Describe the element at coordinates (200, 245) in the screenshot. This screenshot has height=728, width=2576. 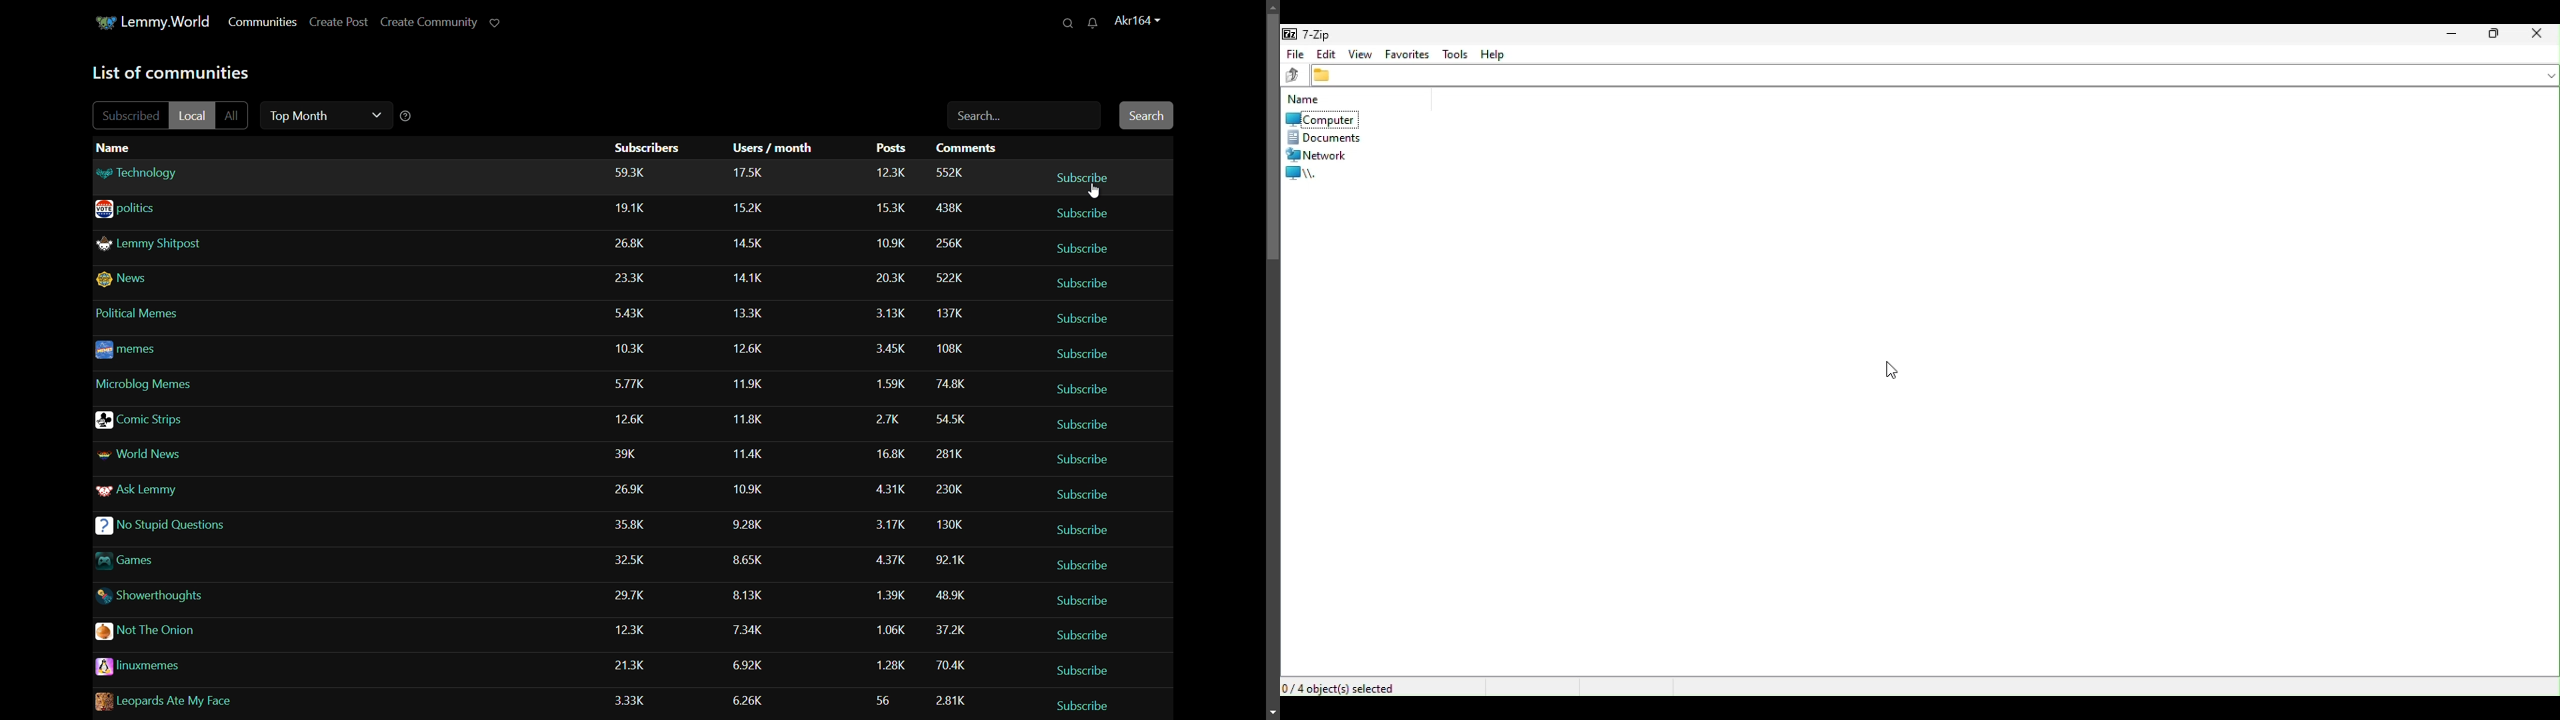
I see `communities name` at that location.